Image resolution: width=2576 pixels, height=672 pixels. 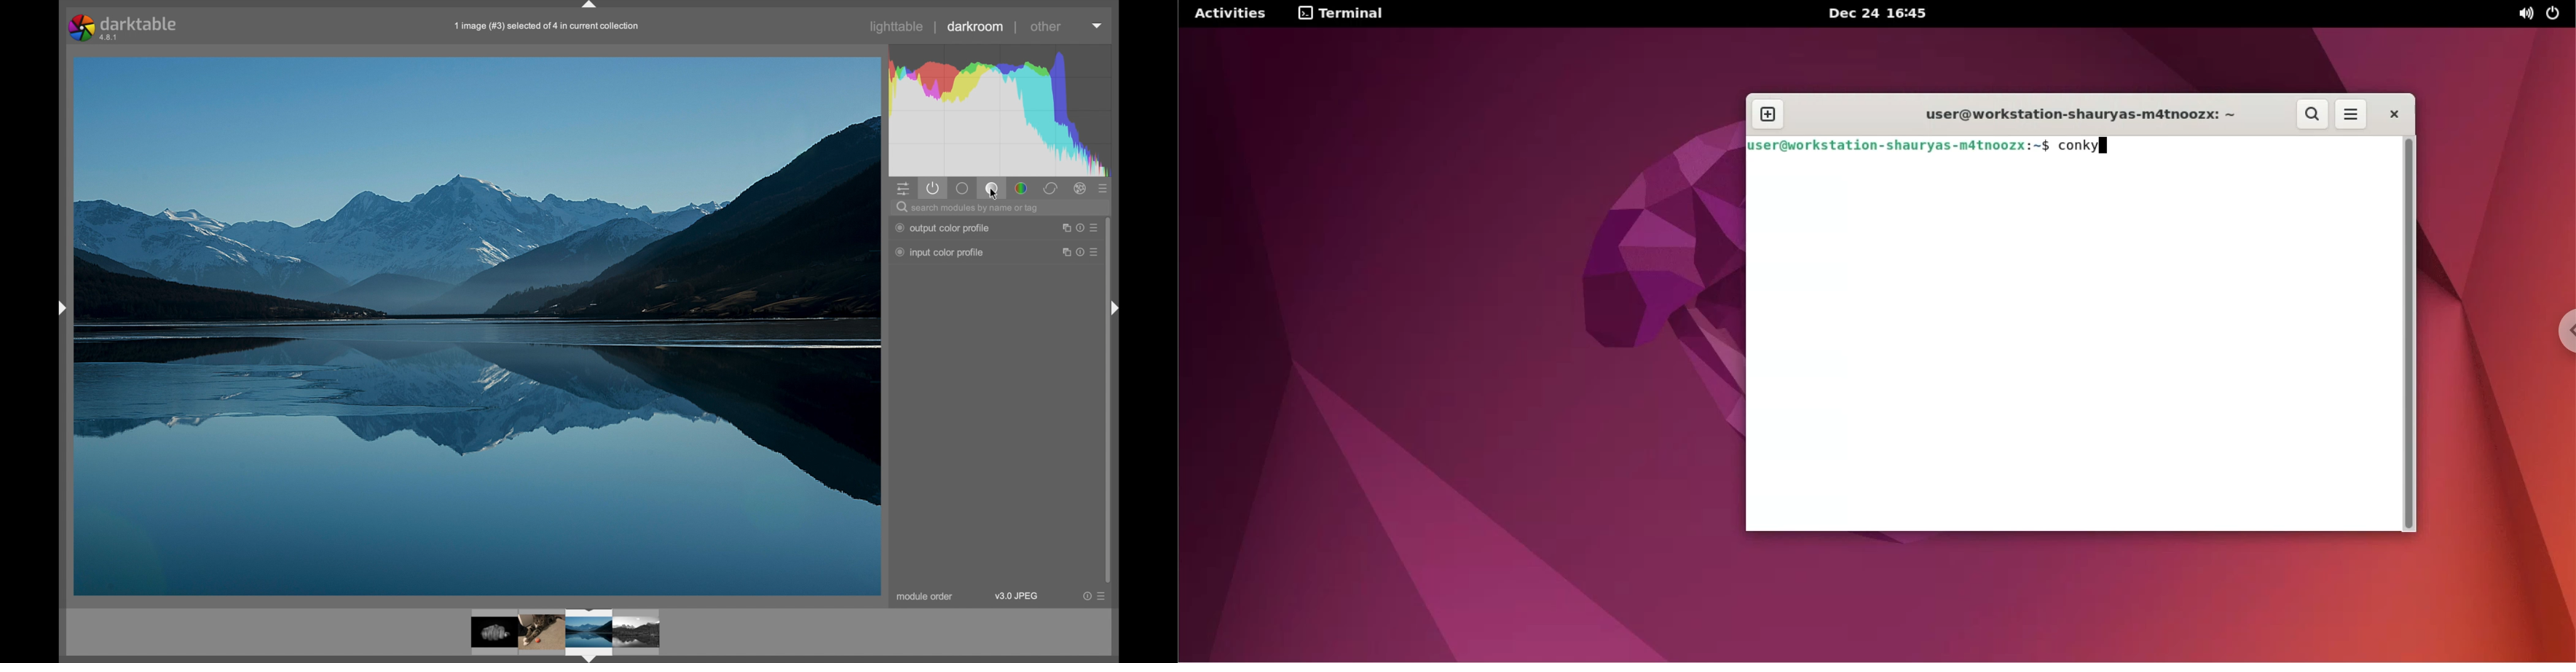 I want to click on darktable, so click(x=125, y=28).